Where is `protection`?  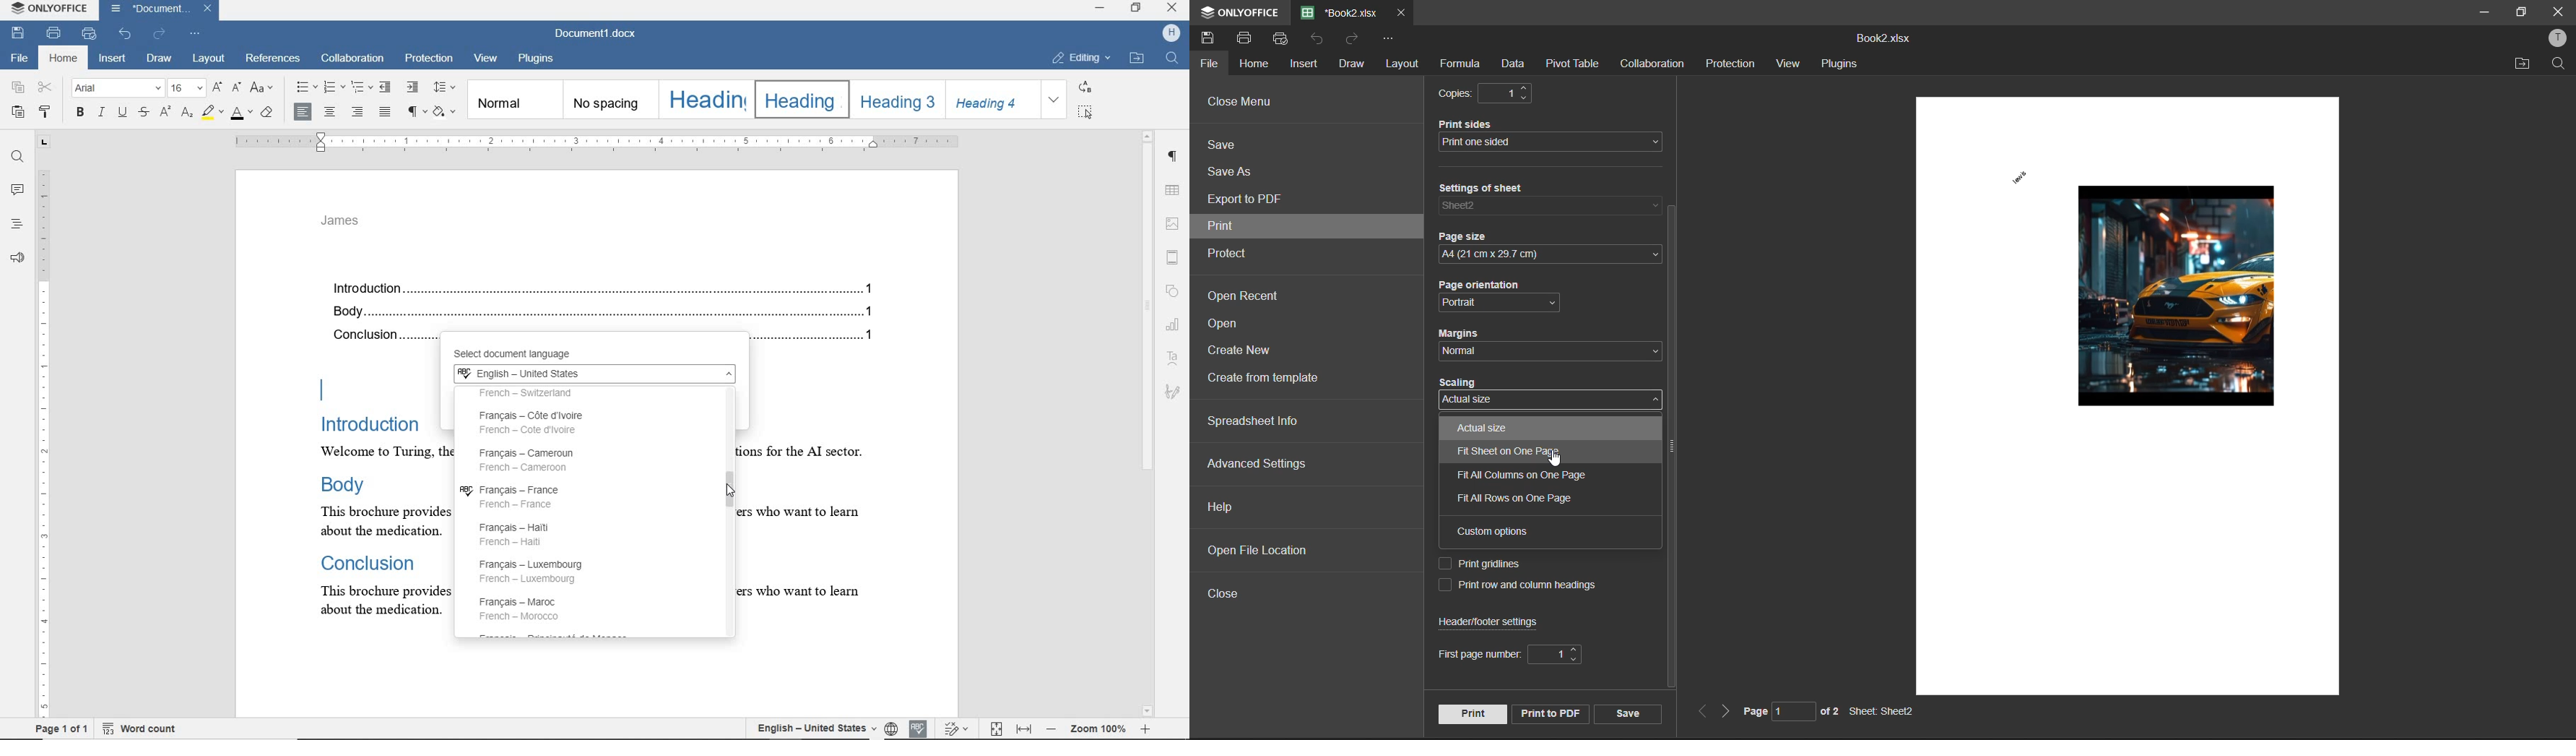
protection is located at coordinates (429, 60).